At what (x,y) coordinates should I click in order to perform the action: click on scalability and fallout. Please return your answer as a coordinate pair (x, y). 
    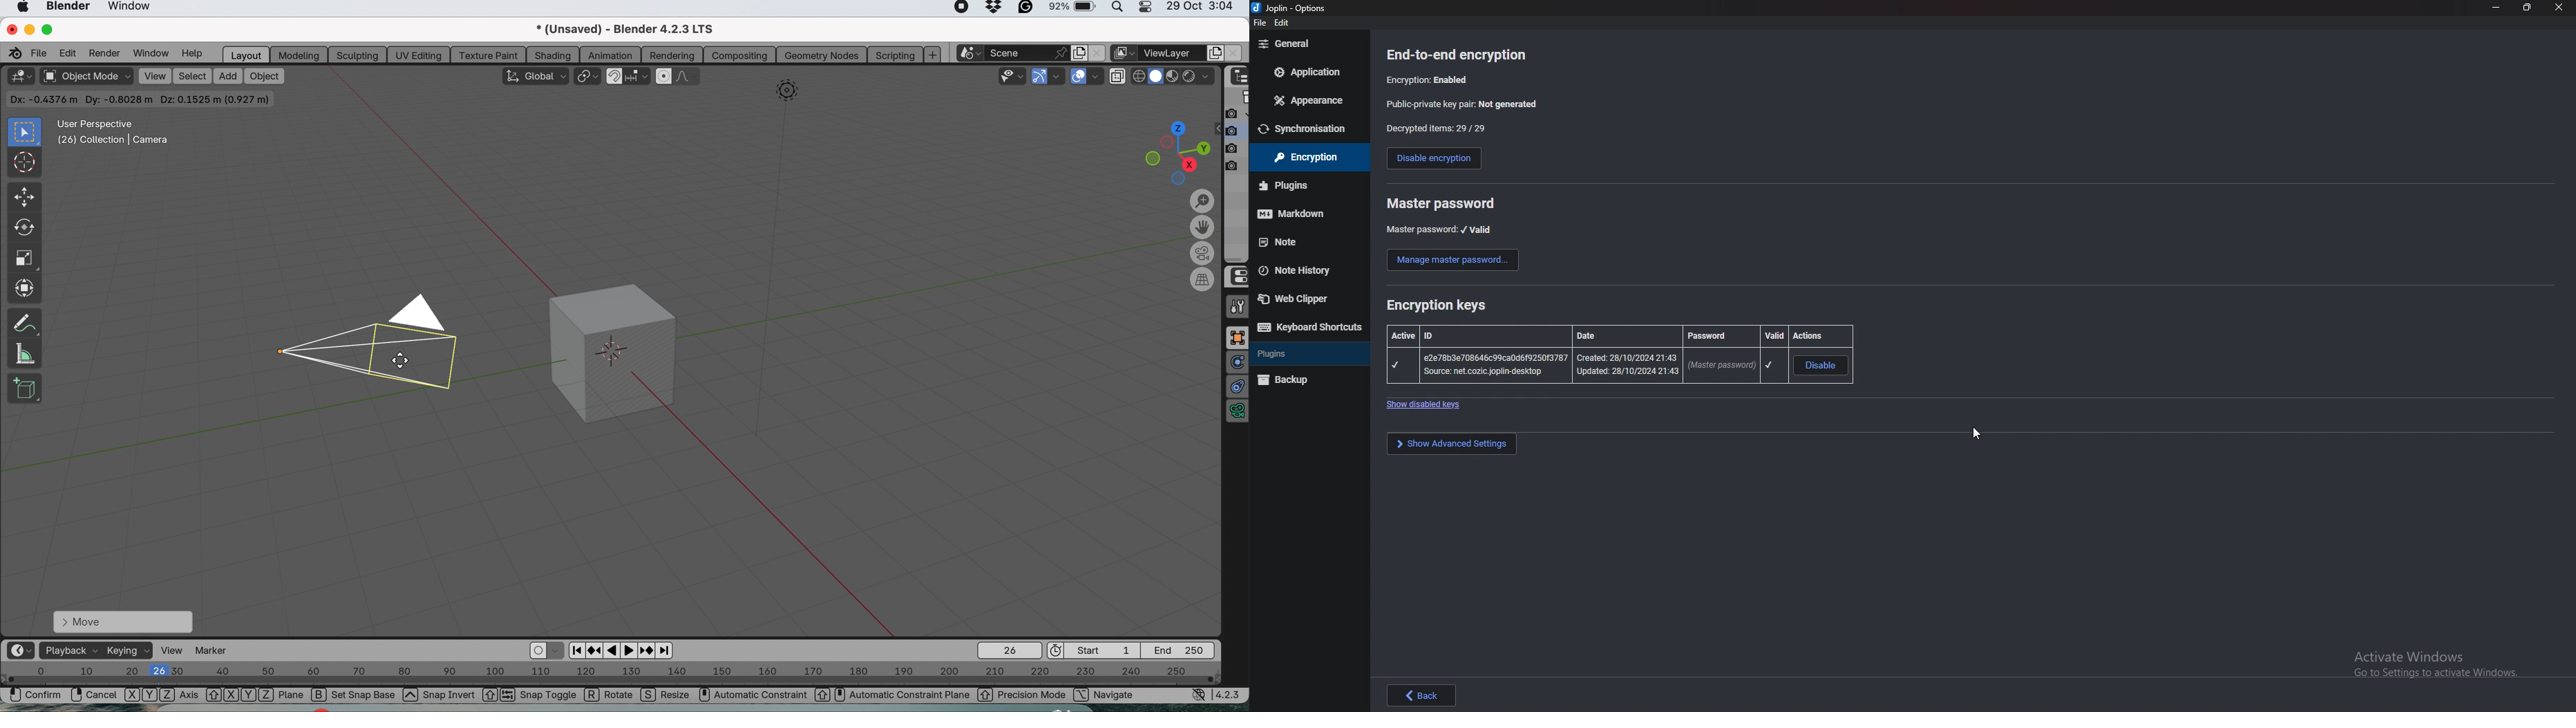
    Looking at the image, I should click on (1014, 76).